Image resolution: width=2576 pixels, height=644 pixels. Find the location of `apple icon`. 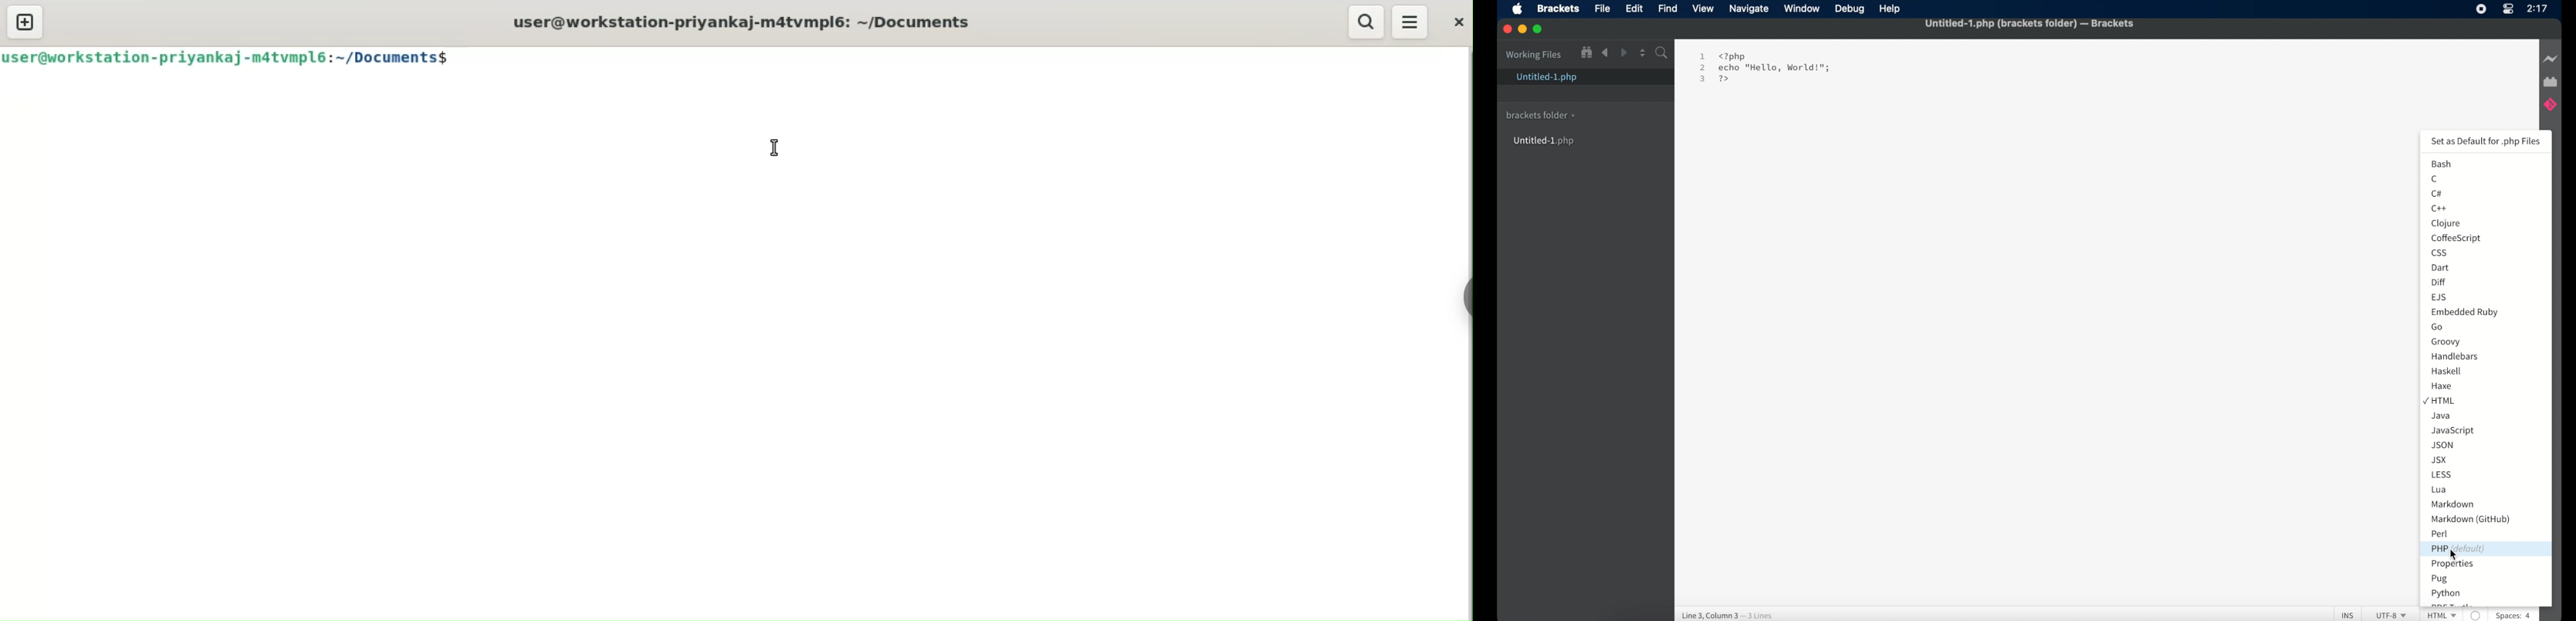

apple icon is located at coordinates (1518, 9).